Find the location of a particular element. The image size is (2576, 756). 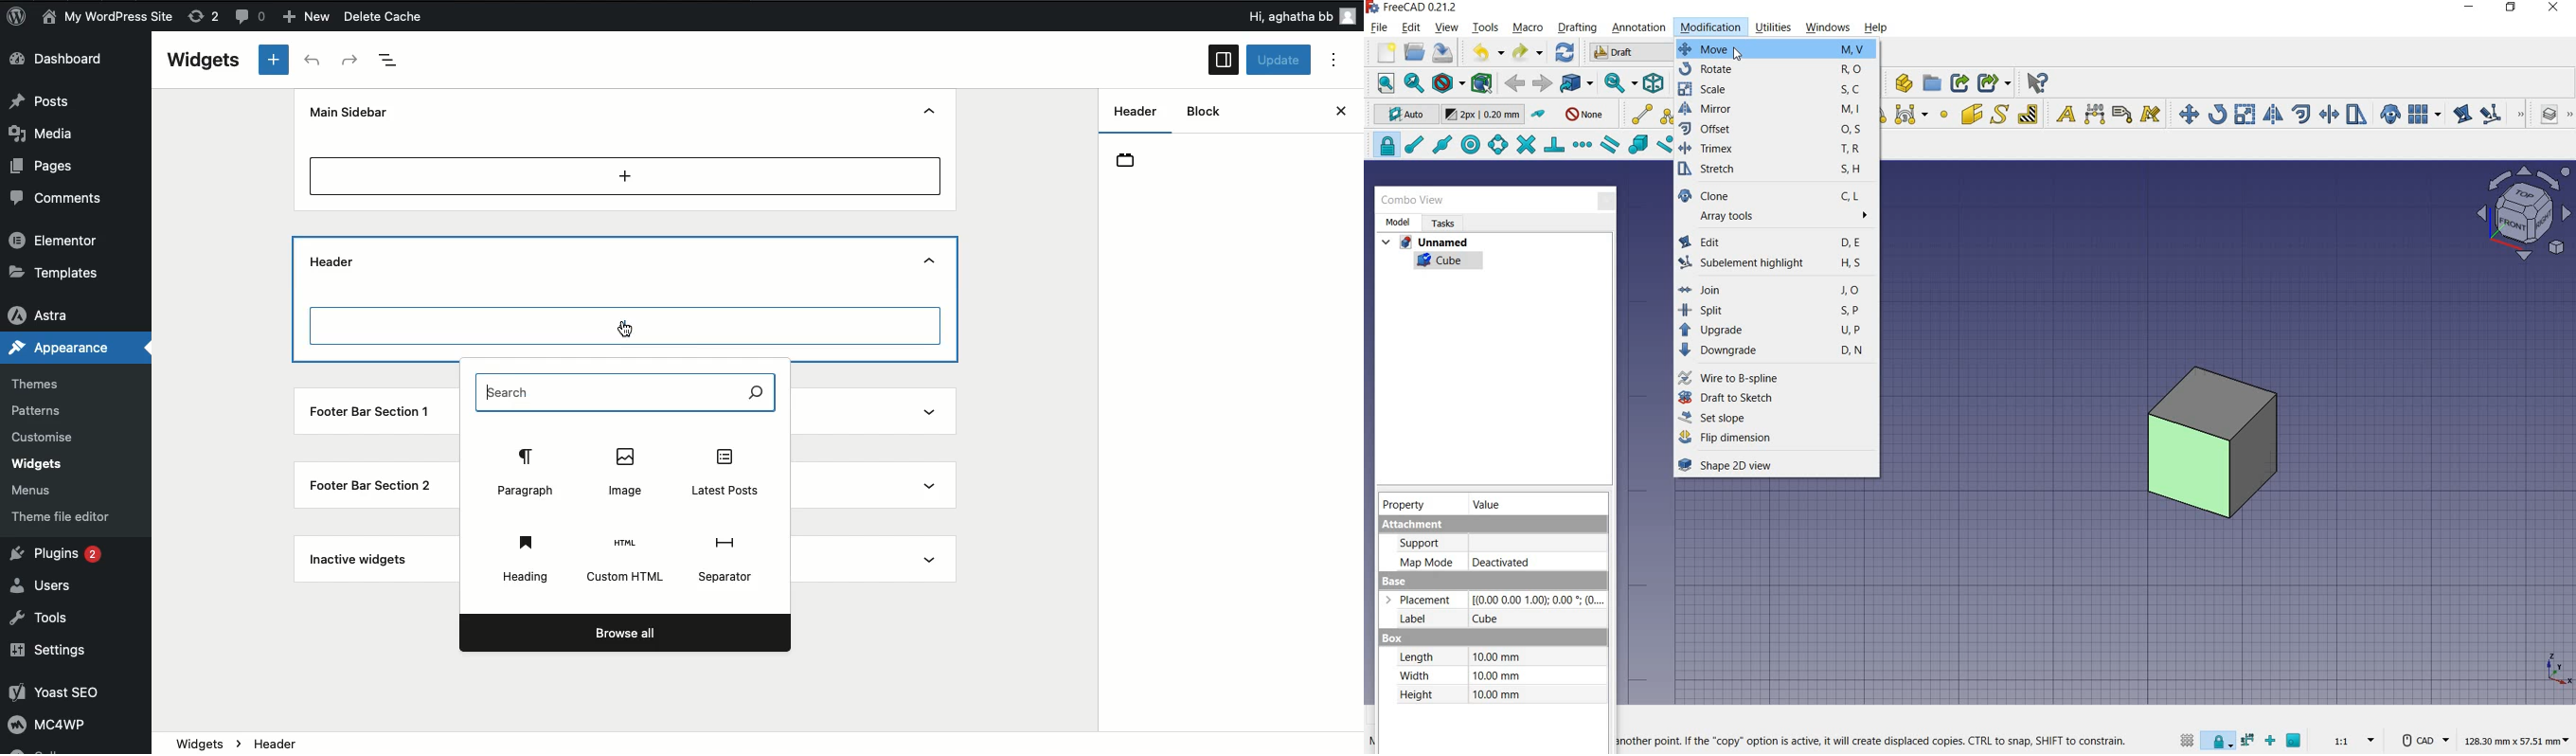

drafting is located at coordinates (1578, 28).